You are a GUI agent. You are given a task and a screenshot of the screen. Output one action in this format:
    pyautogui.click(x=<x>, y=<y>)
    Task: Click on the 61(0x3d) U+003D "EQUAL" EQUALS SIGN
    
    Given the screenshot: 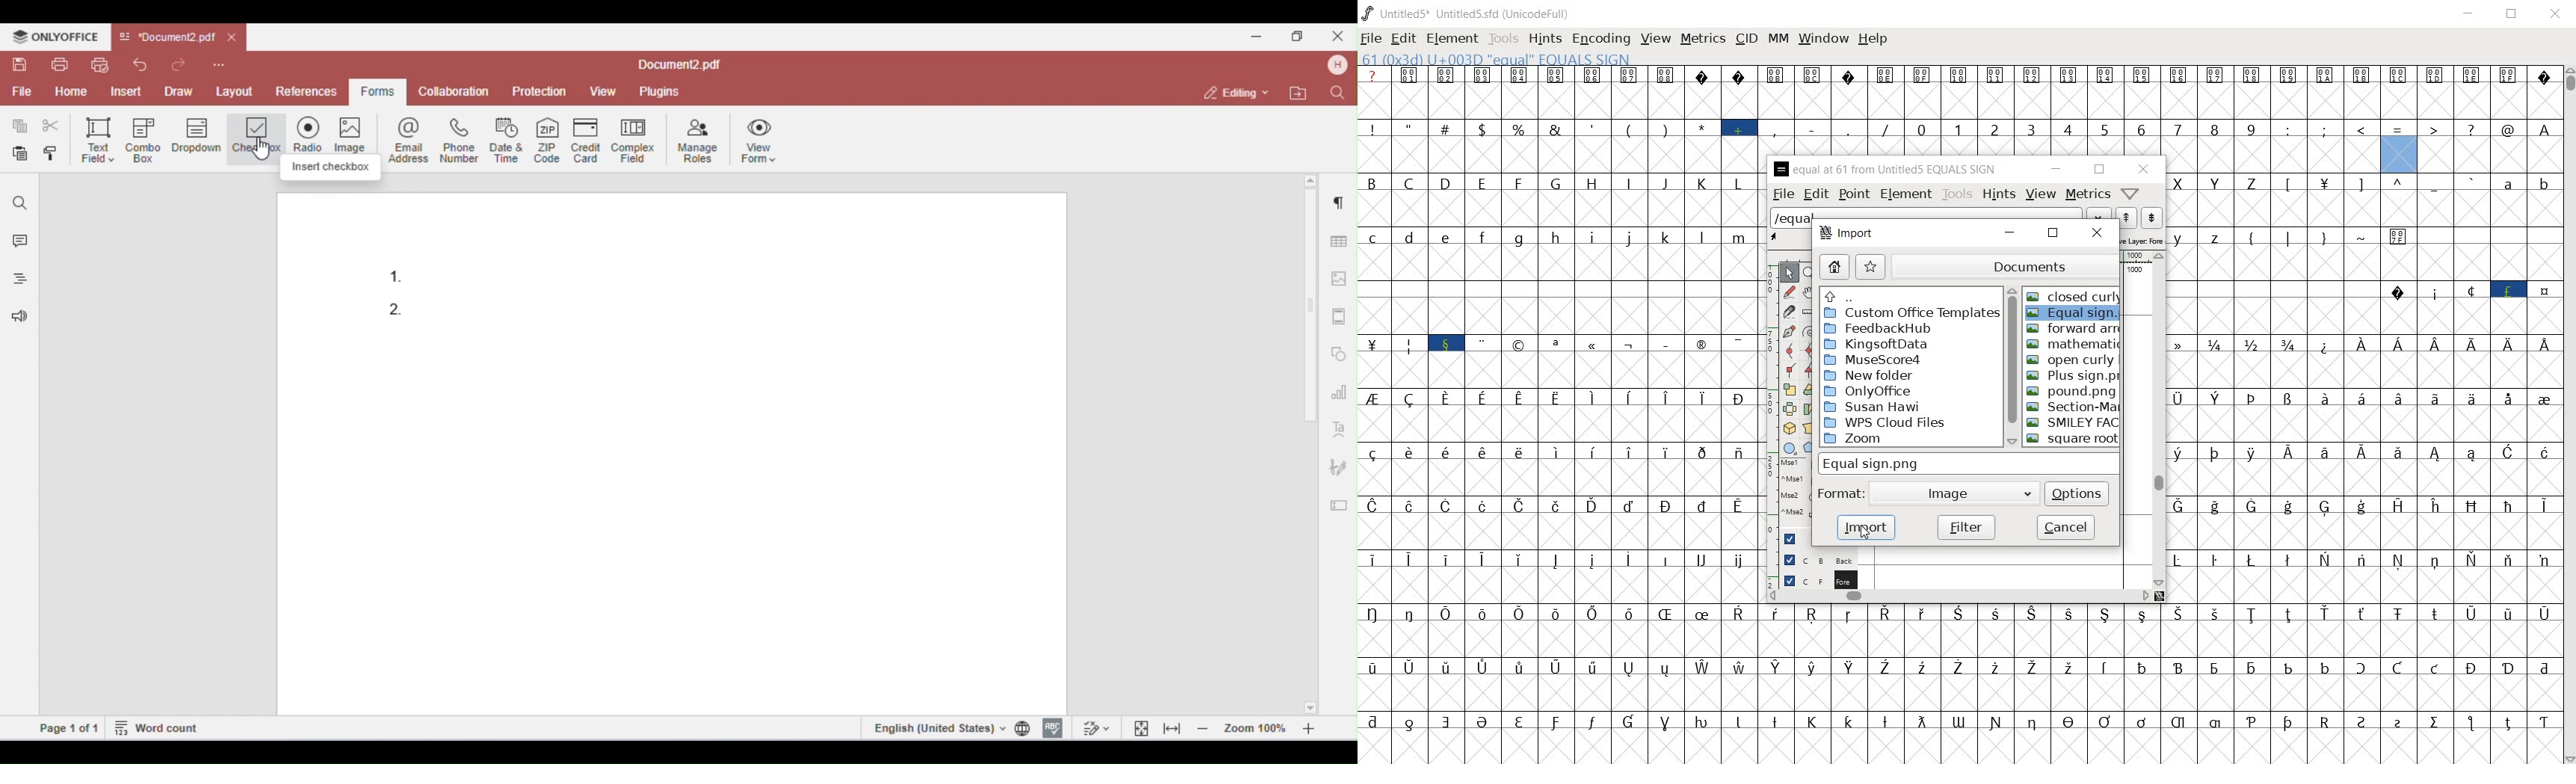 What is the action you would take?
    pyautogui.click(x=2399, y=149)
    